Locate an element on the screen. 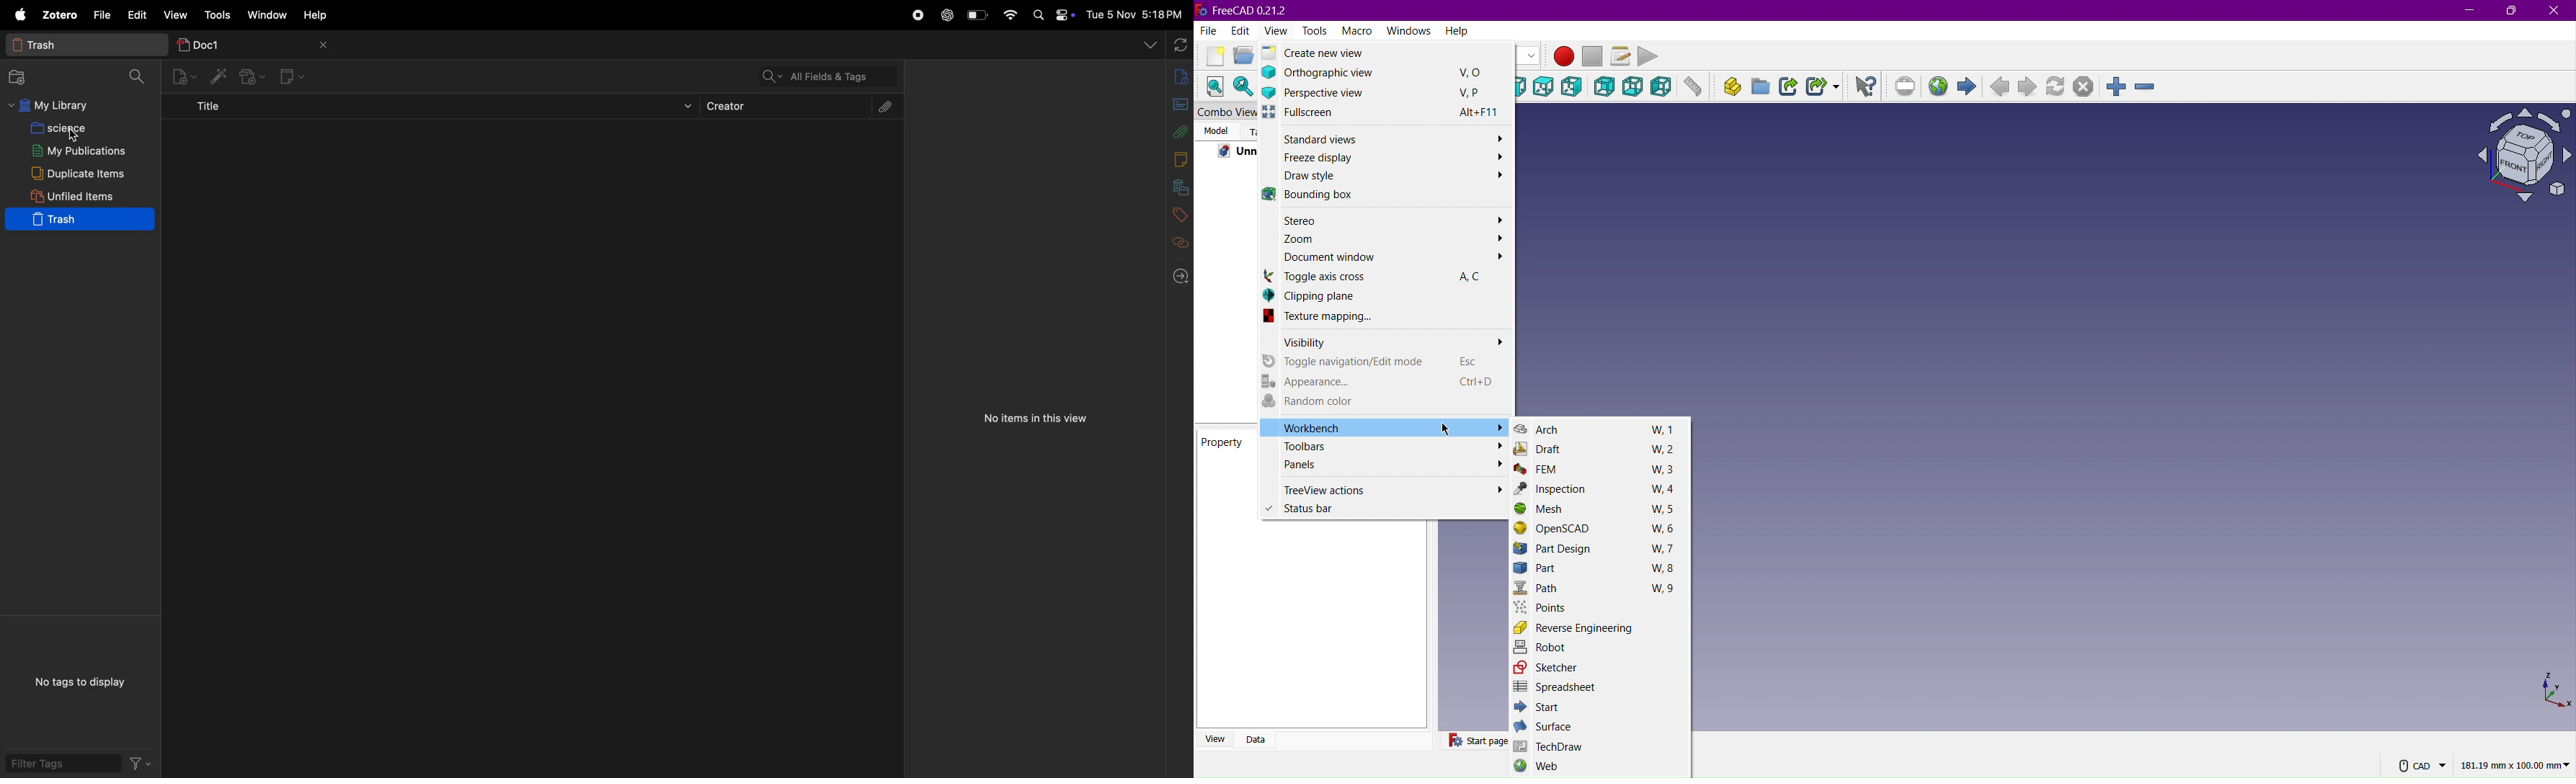 The height and width of the screenshot is (784, 2576). Windows is located at coordinates (1412, 32).